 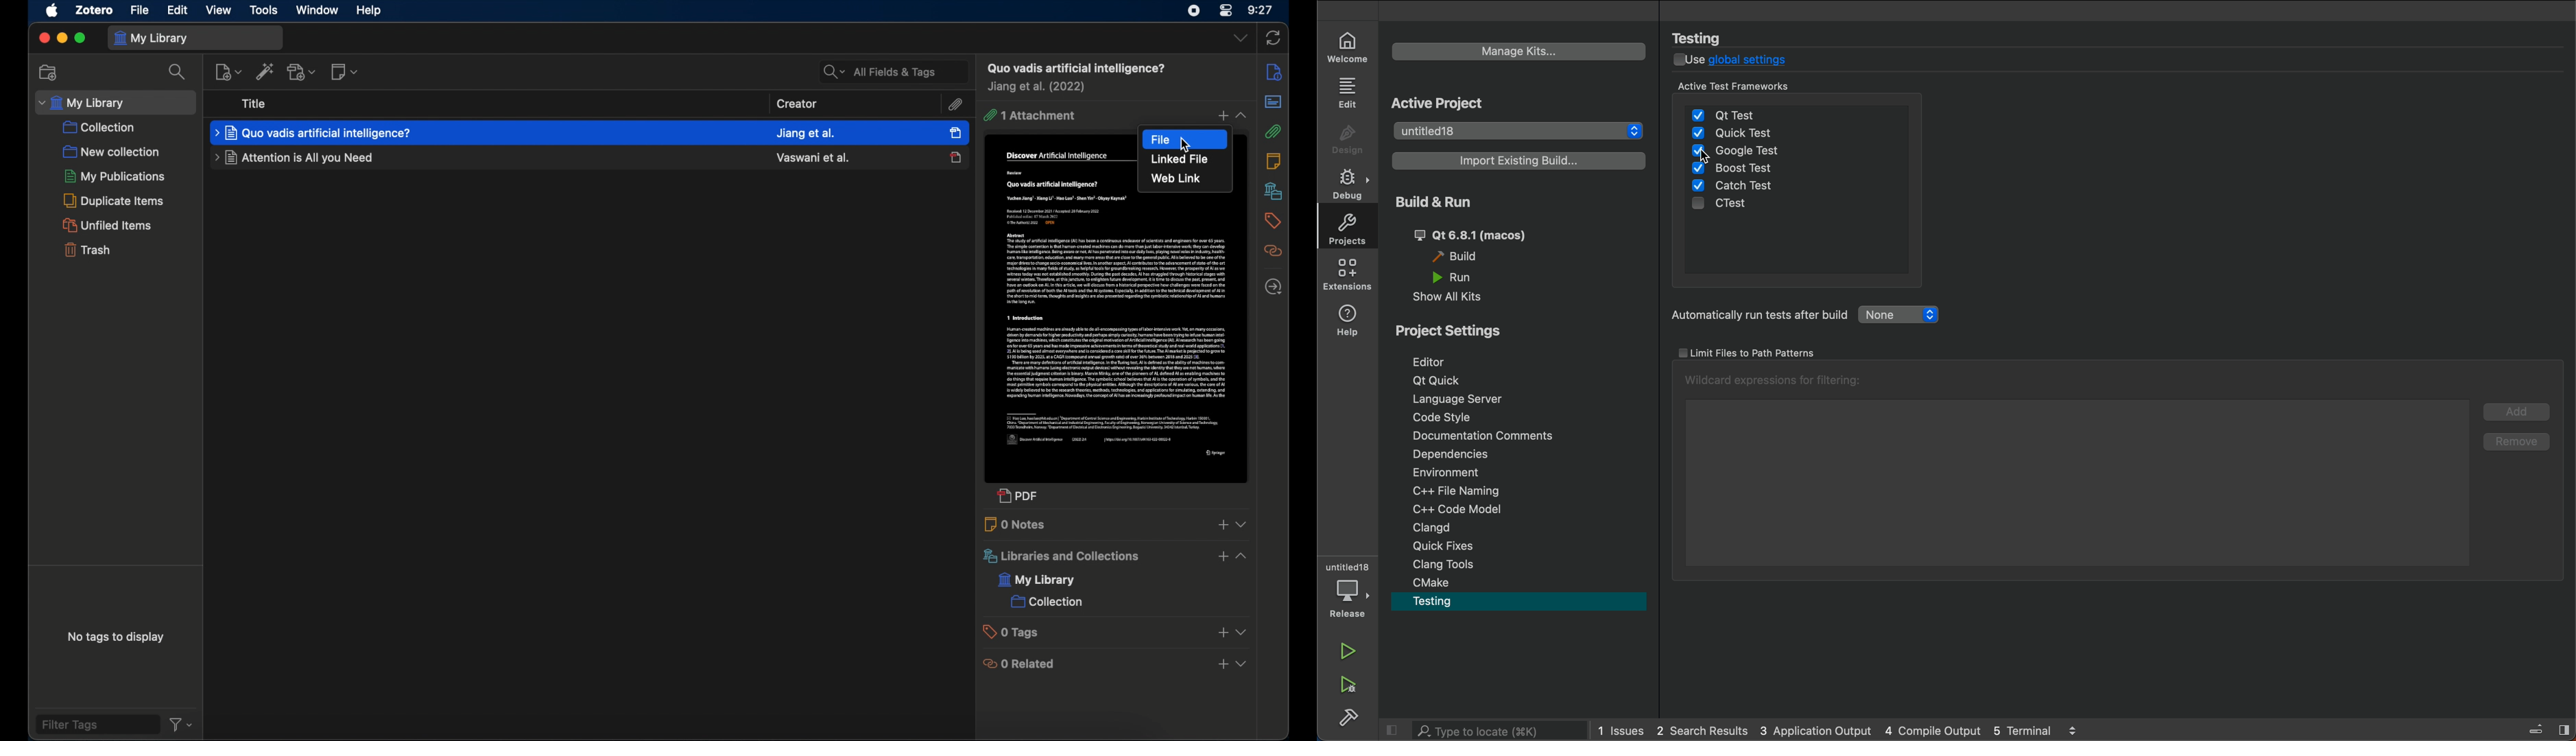 What do you see at coordinates (892, 71) in the screenshot?
I see `all fields and tags` at bounding box center [892, 71].